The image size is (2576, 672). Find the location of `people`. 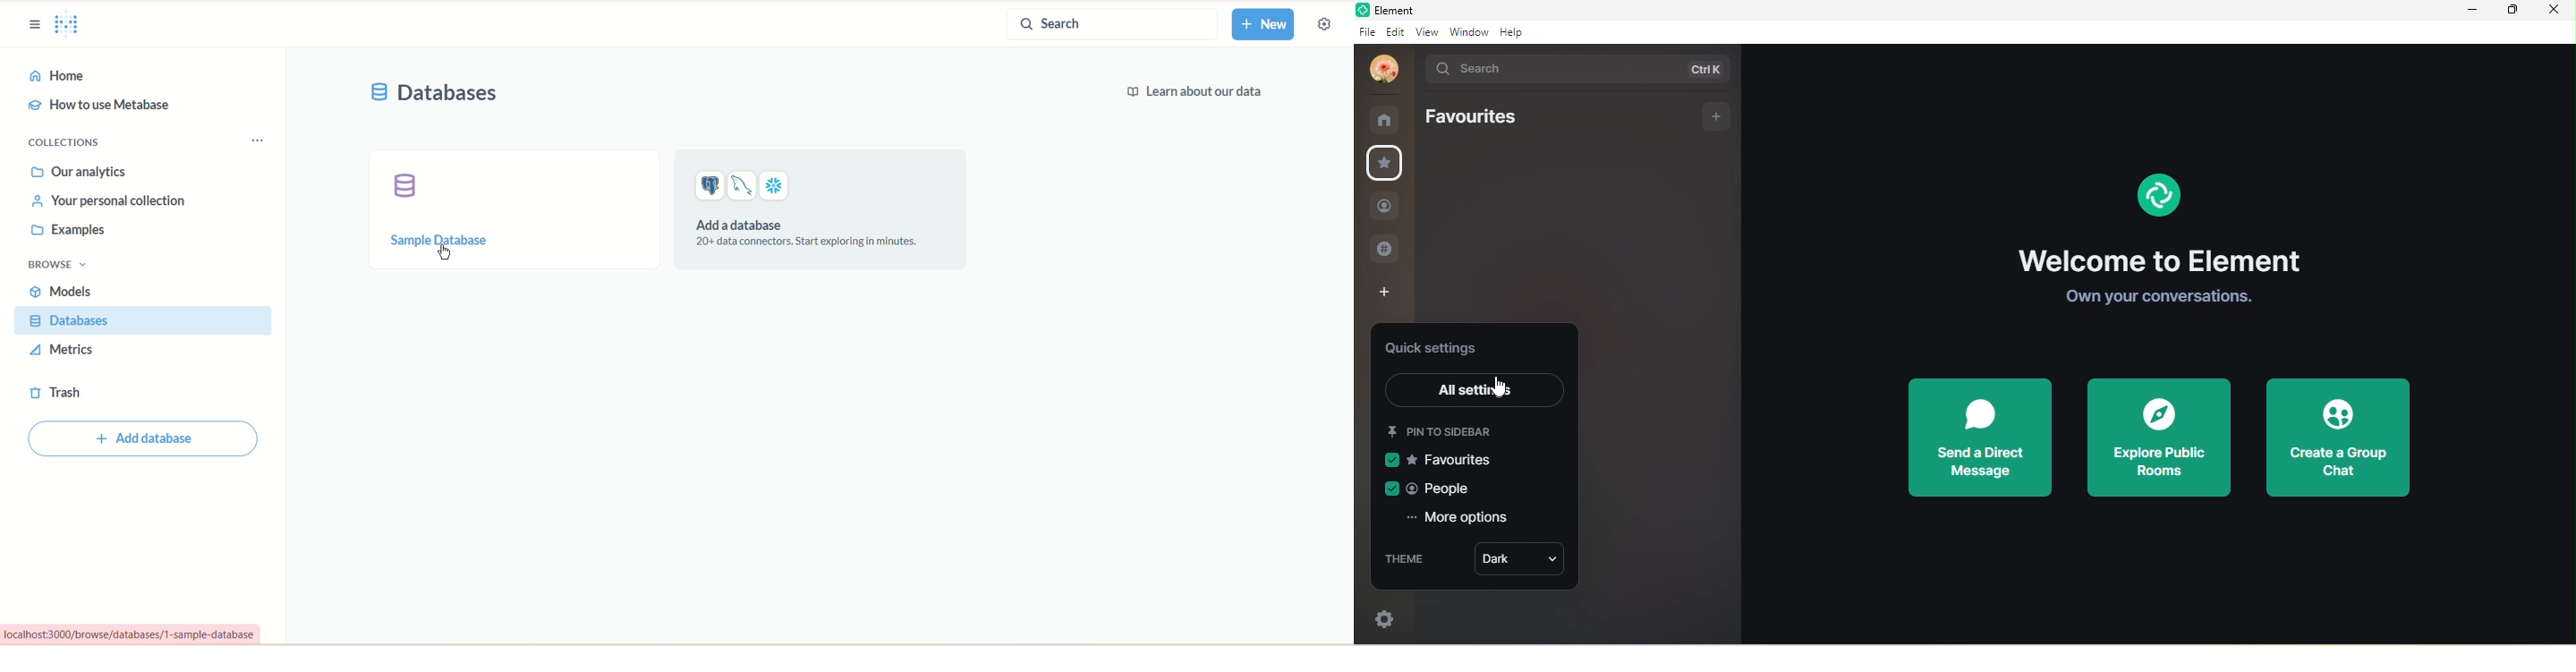

people is located at coordinates (1434, 489).